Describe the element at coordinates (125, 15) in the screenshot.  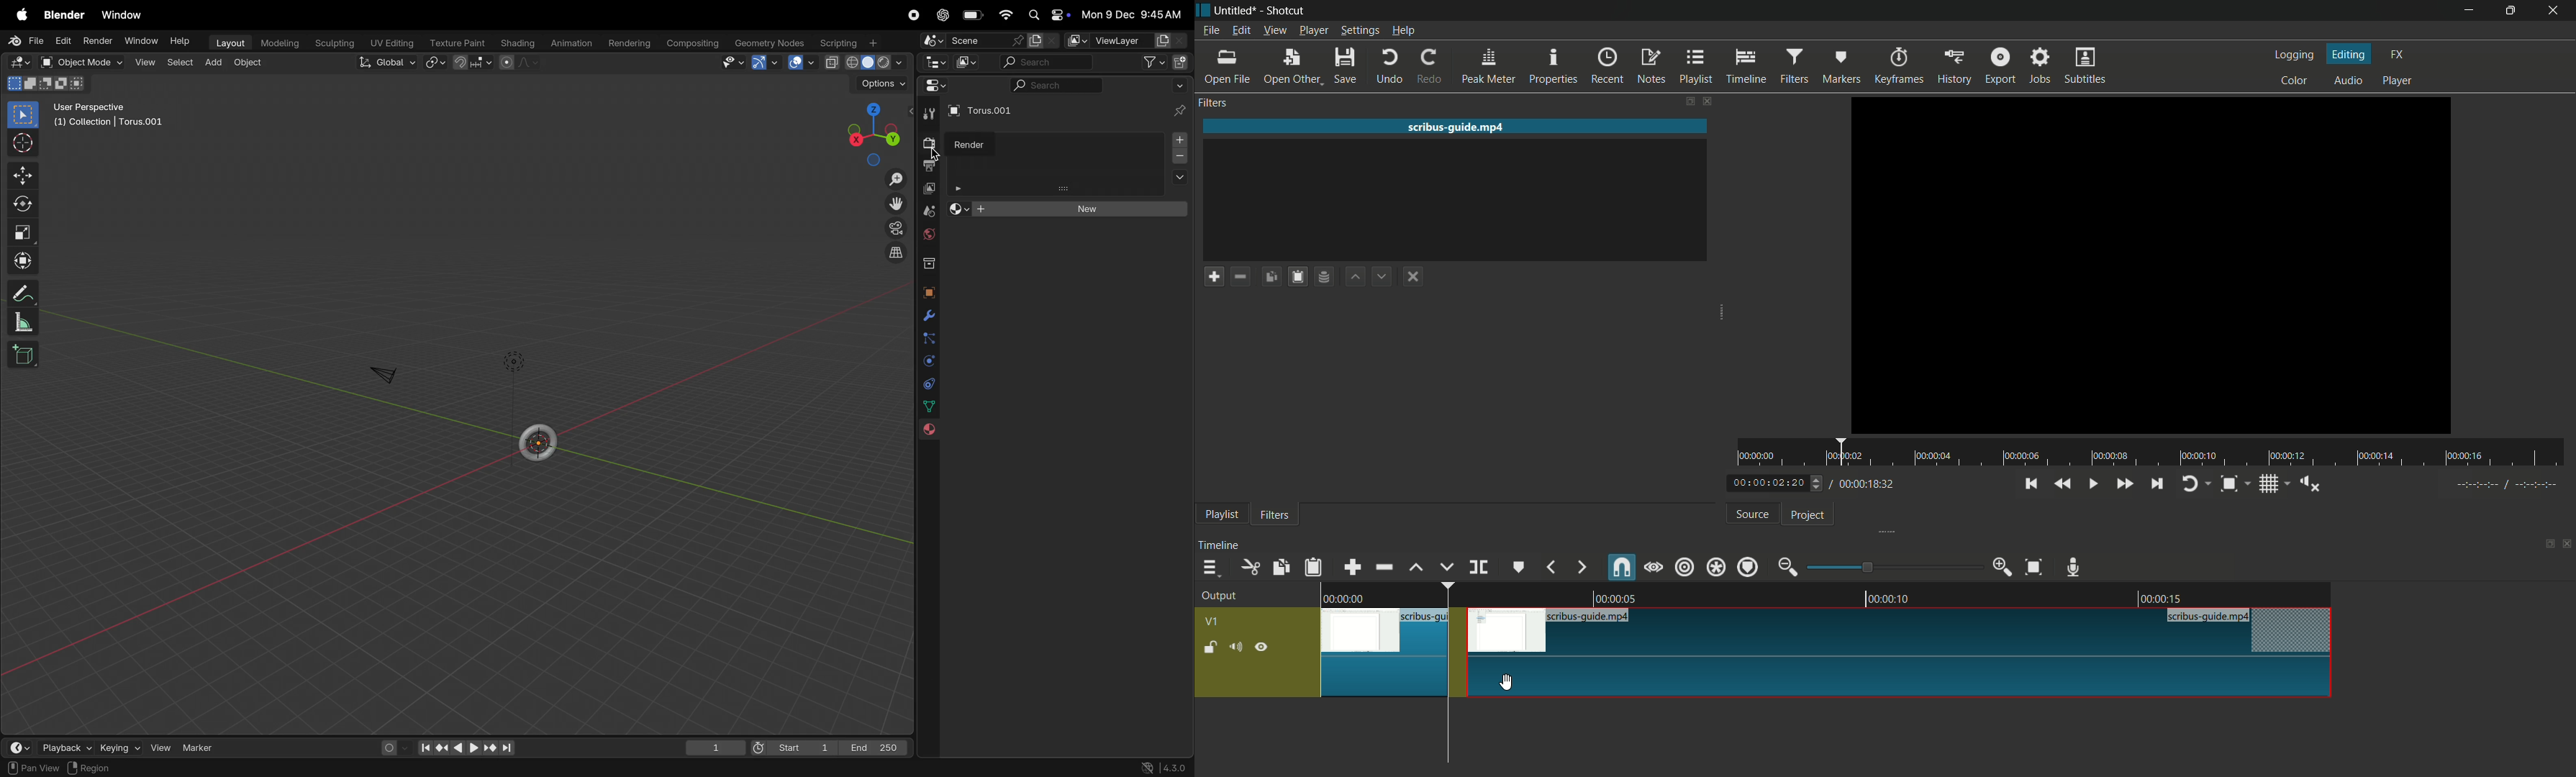
I see `Window` at that location.